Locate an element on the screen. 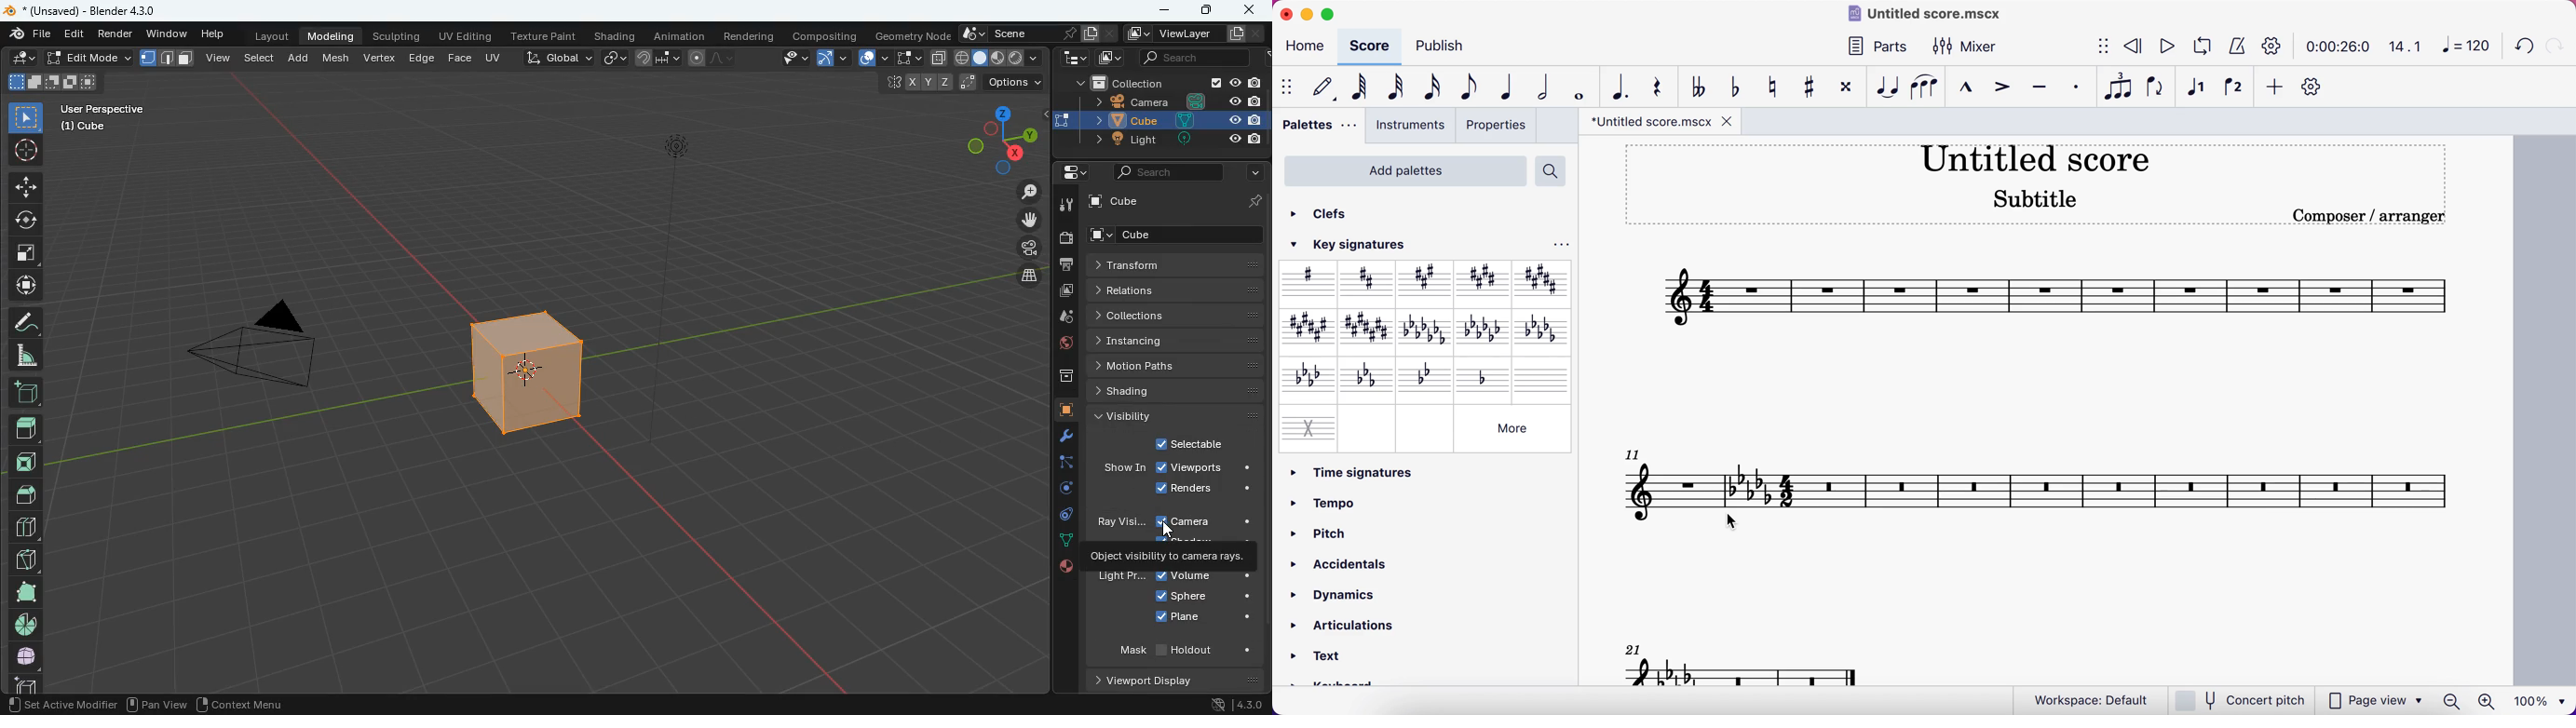 The width and height of the screenshot is (2576, 728). 120 is located at coordinates (2465, 45).